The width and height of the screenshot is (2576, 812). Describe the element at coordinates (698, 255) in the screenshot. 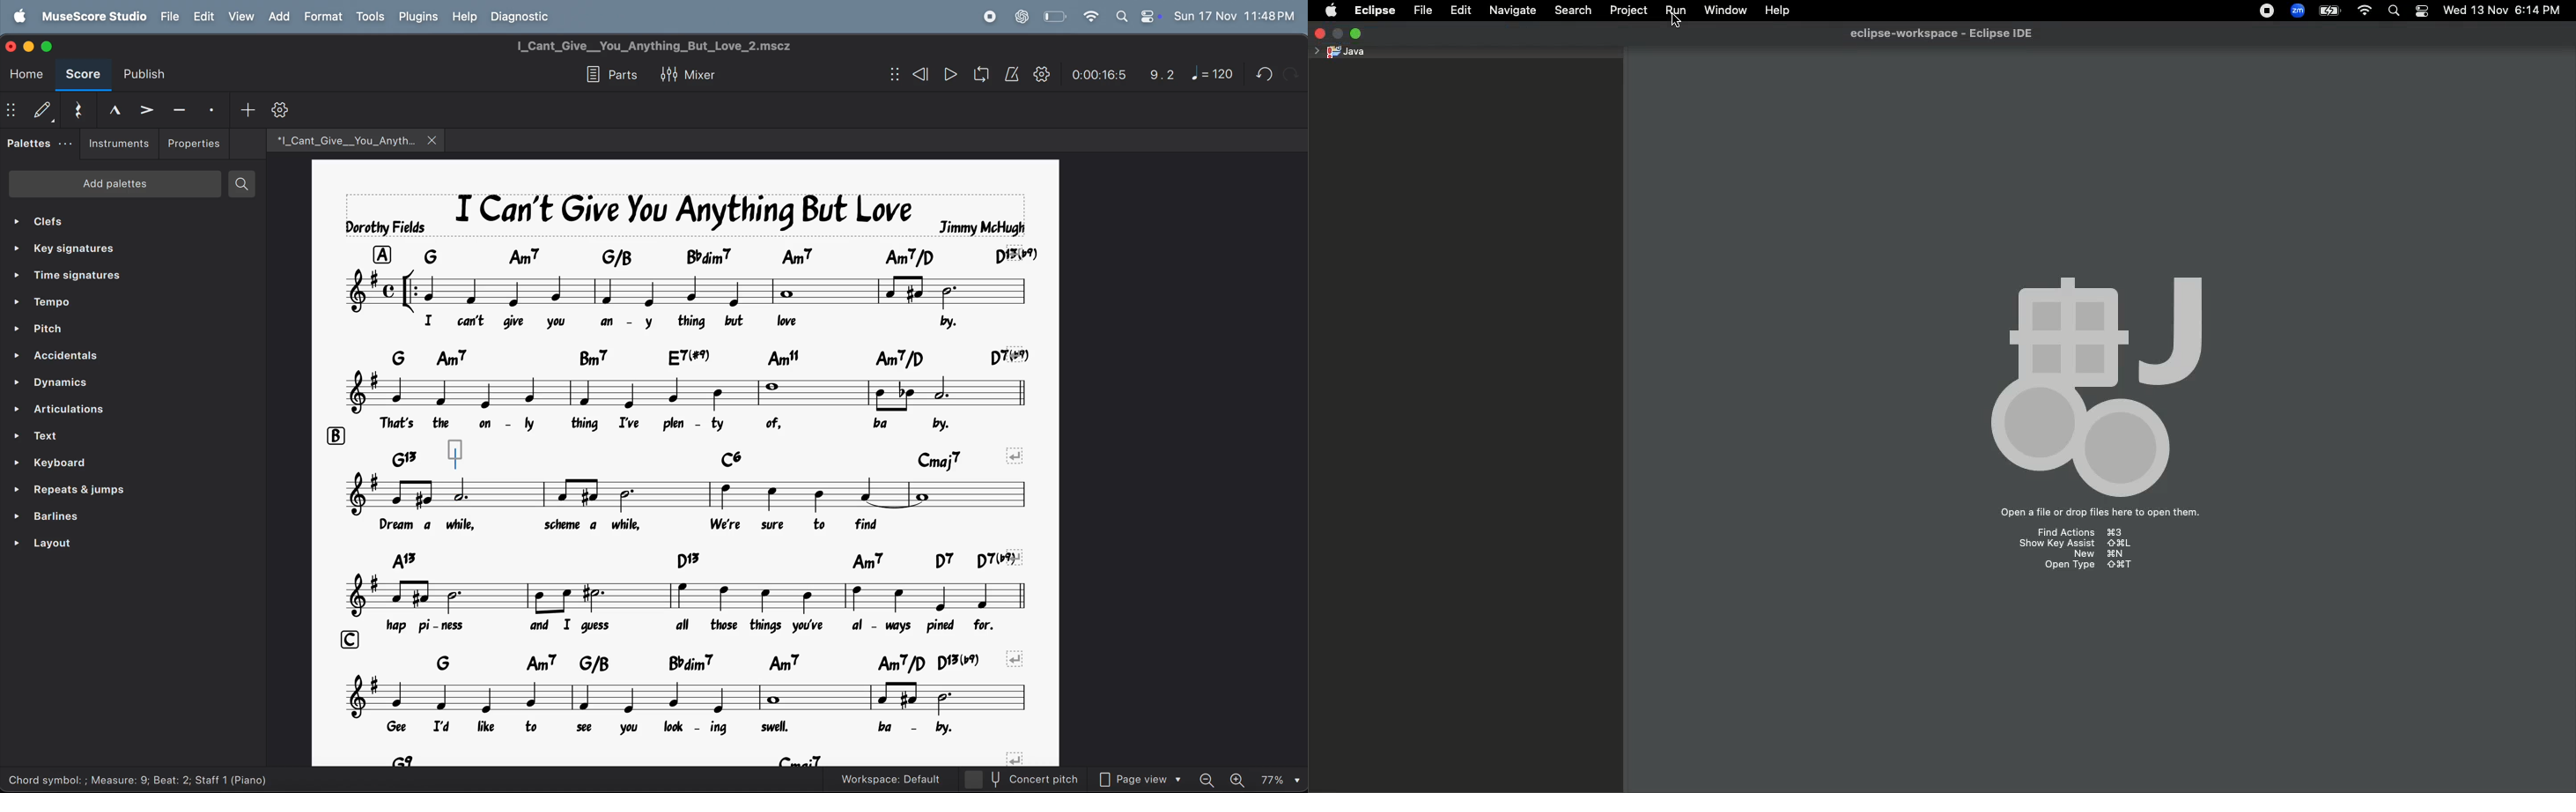

I see `key note` at that location.